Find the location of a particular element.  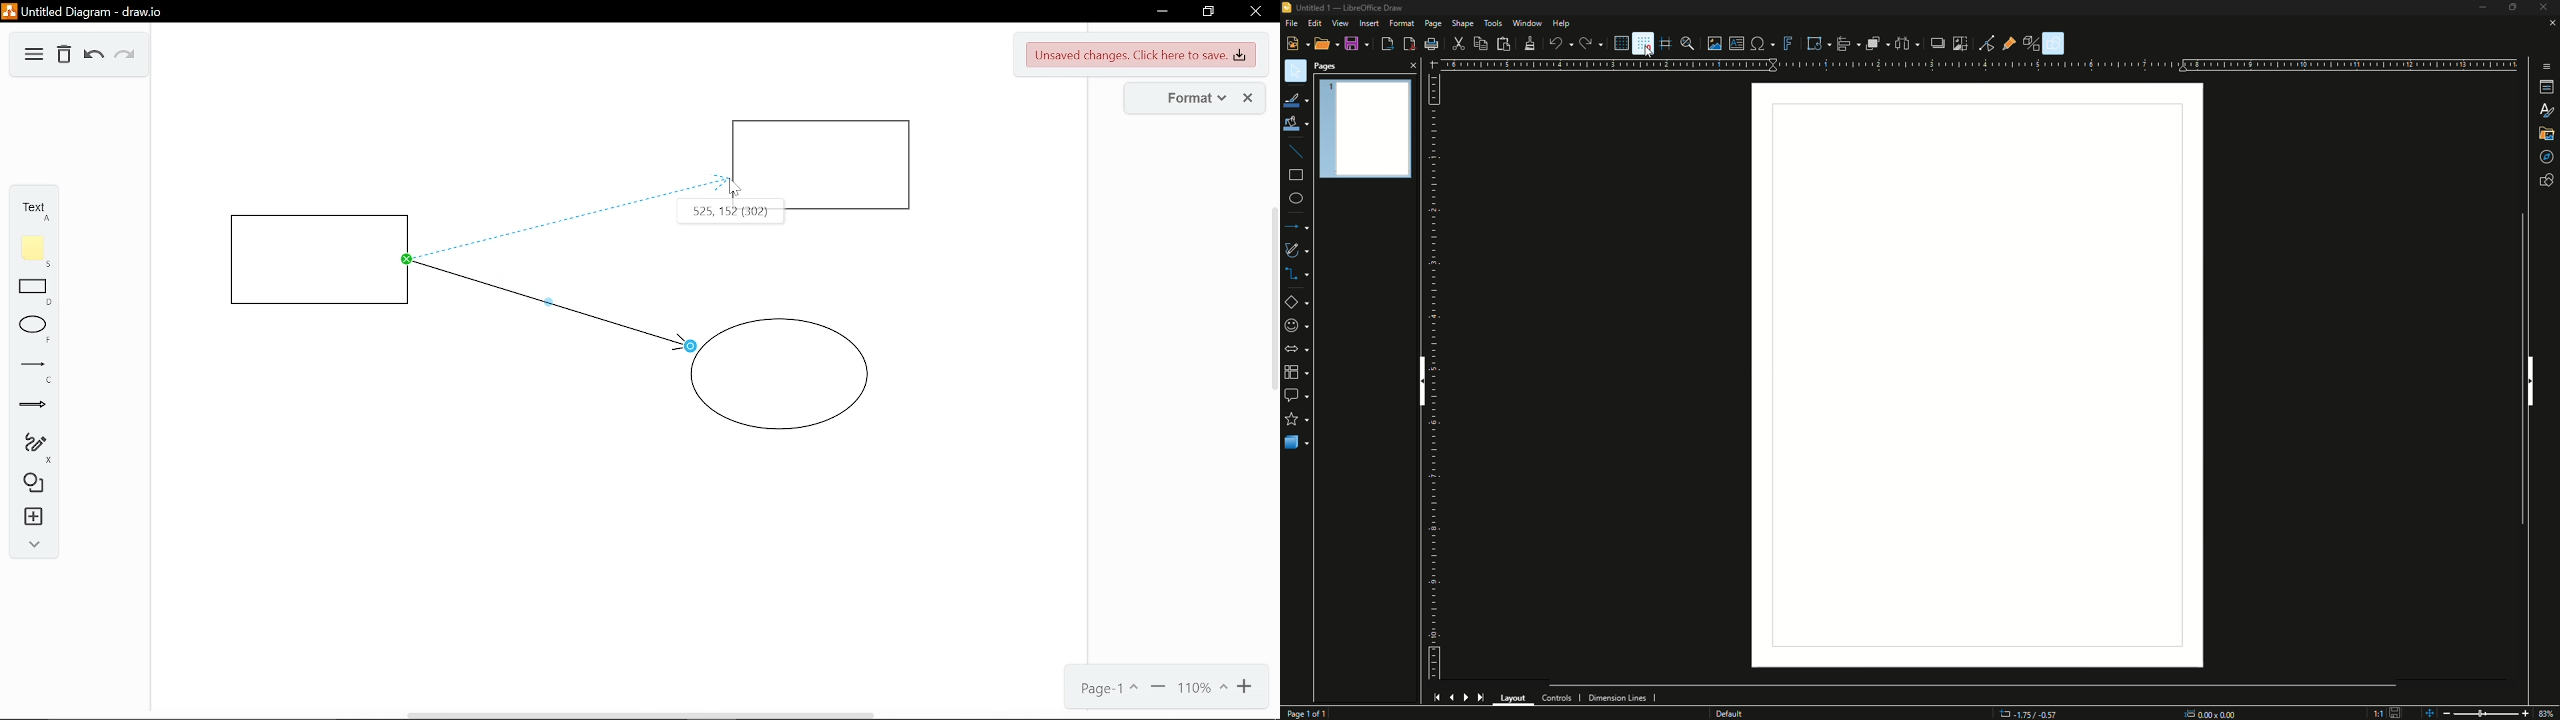

redo is located at coordinates (1586, 42).